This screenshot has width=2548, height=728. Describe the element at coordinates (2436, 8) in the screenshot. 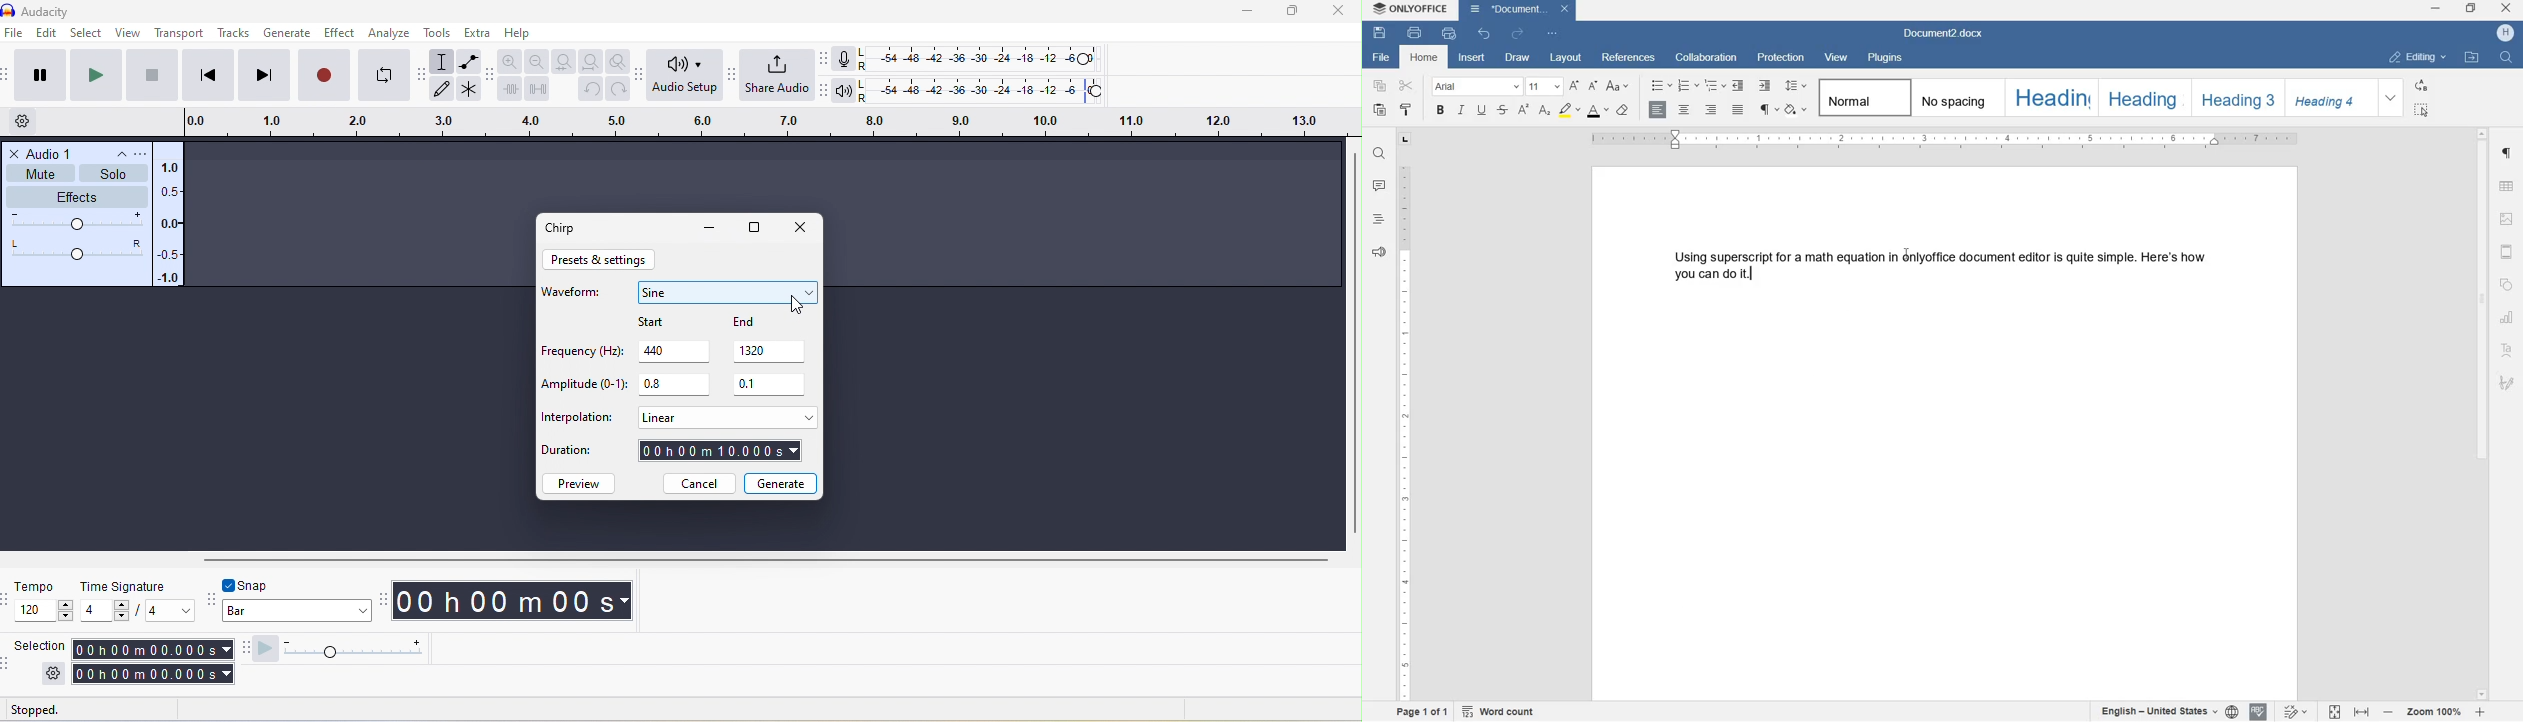

I see `minimize` at that location.